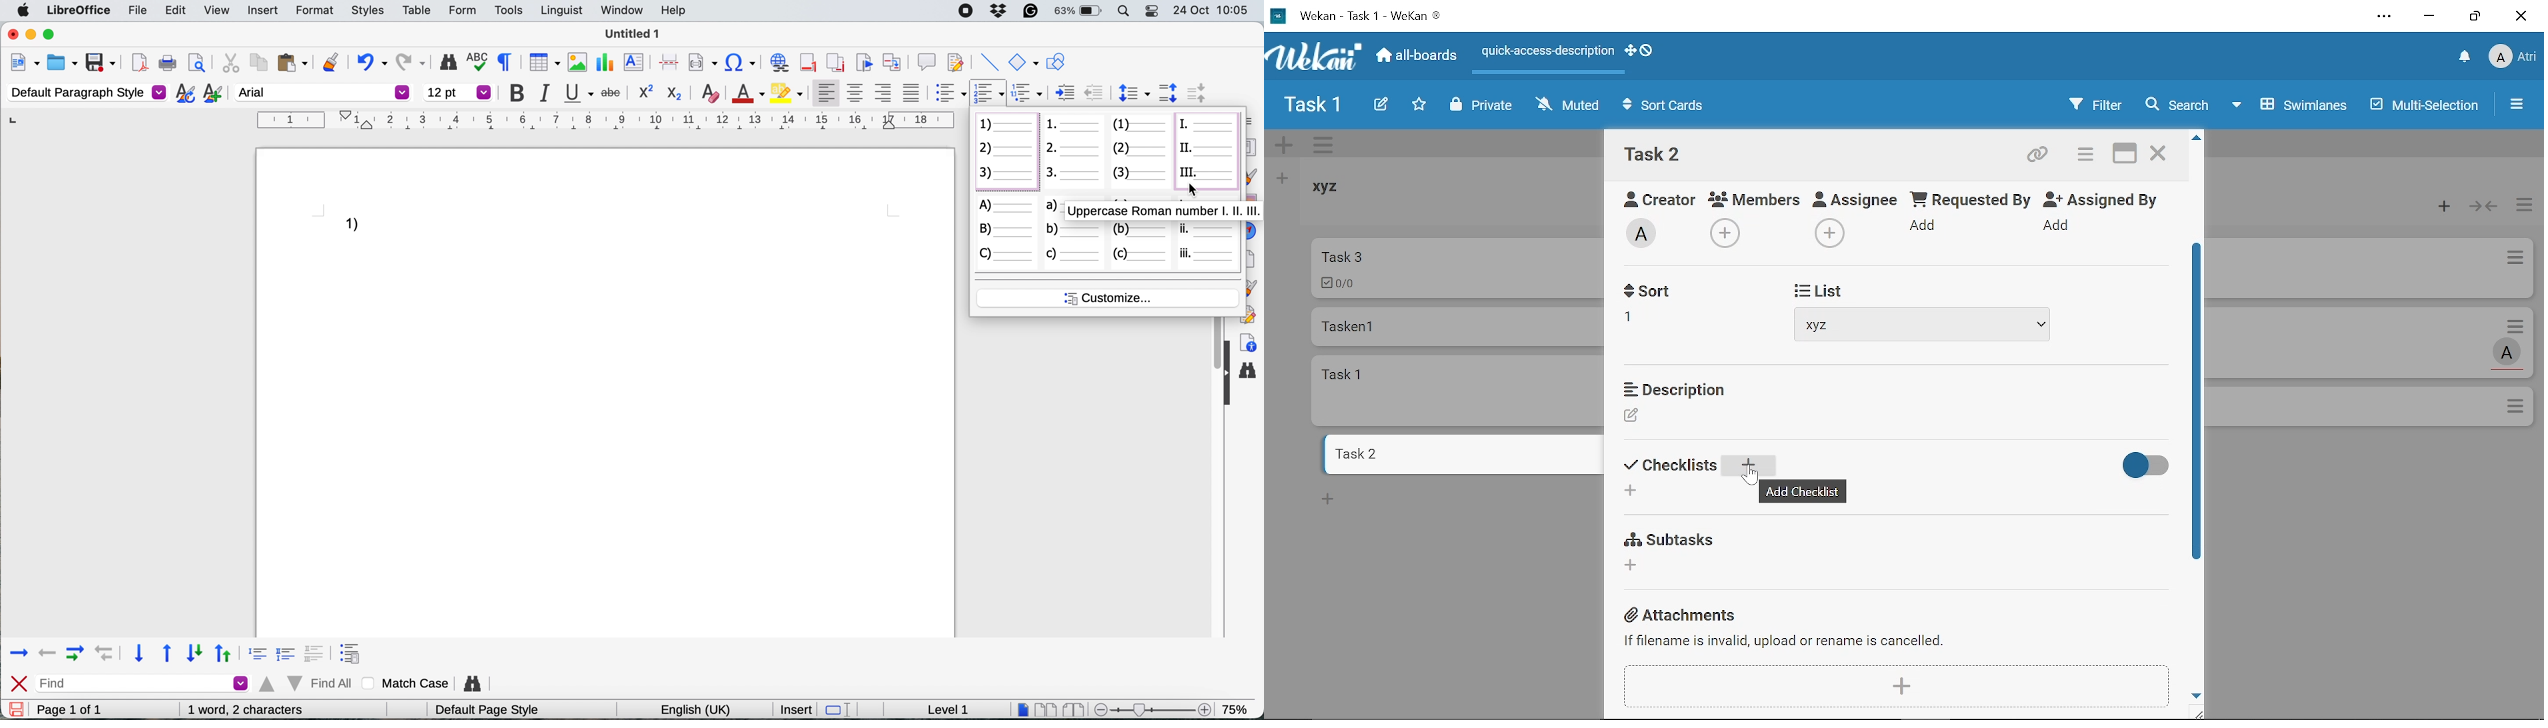 This screenshot has width=2548, height=728. What do you see at coordinates (146, 683) in the screenshot?
I see `find` at bounding box center [146, 683].